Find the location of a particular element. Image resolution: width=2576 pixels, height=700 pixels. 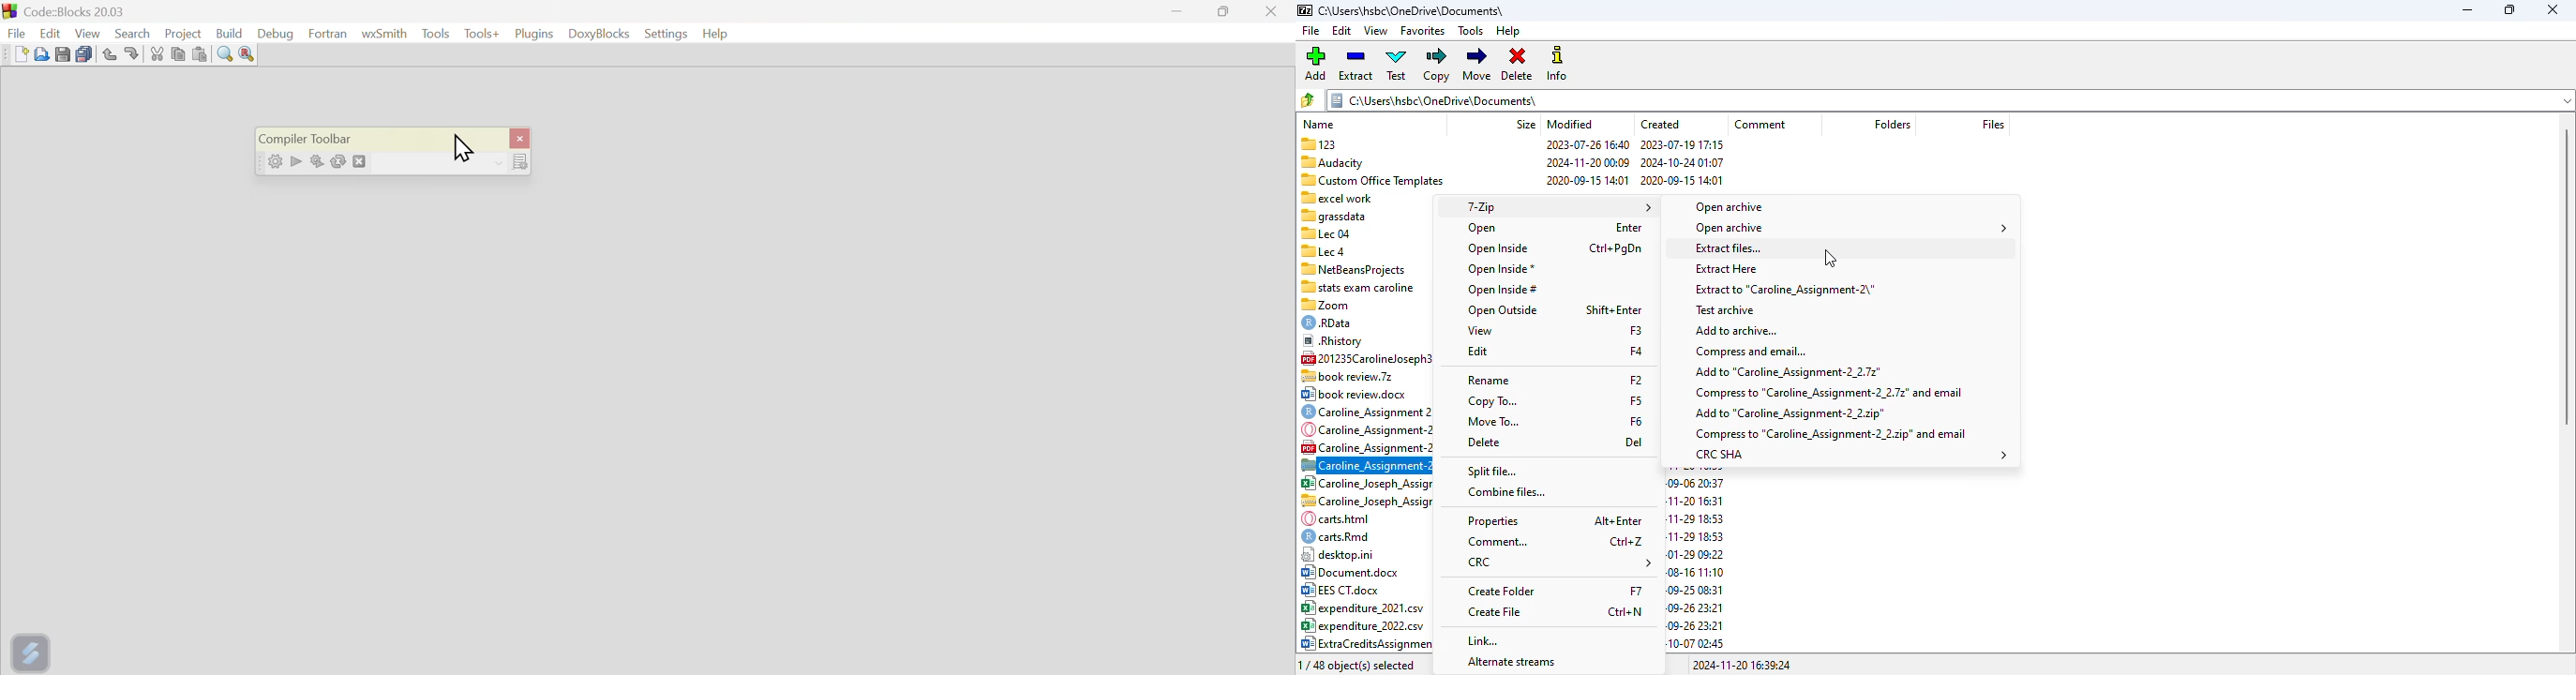

view is located at coordinates (1479, 331).